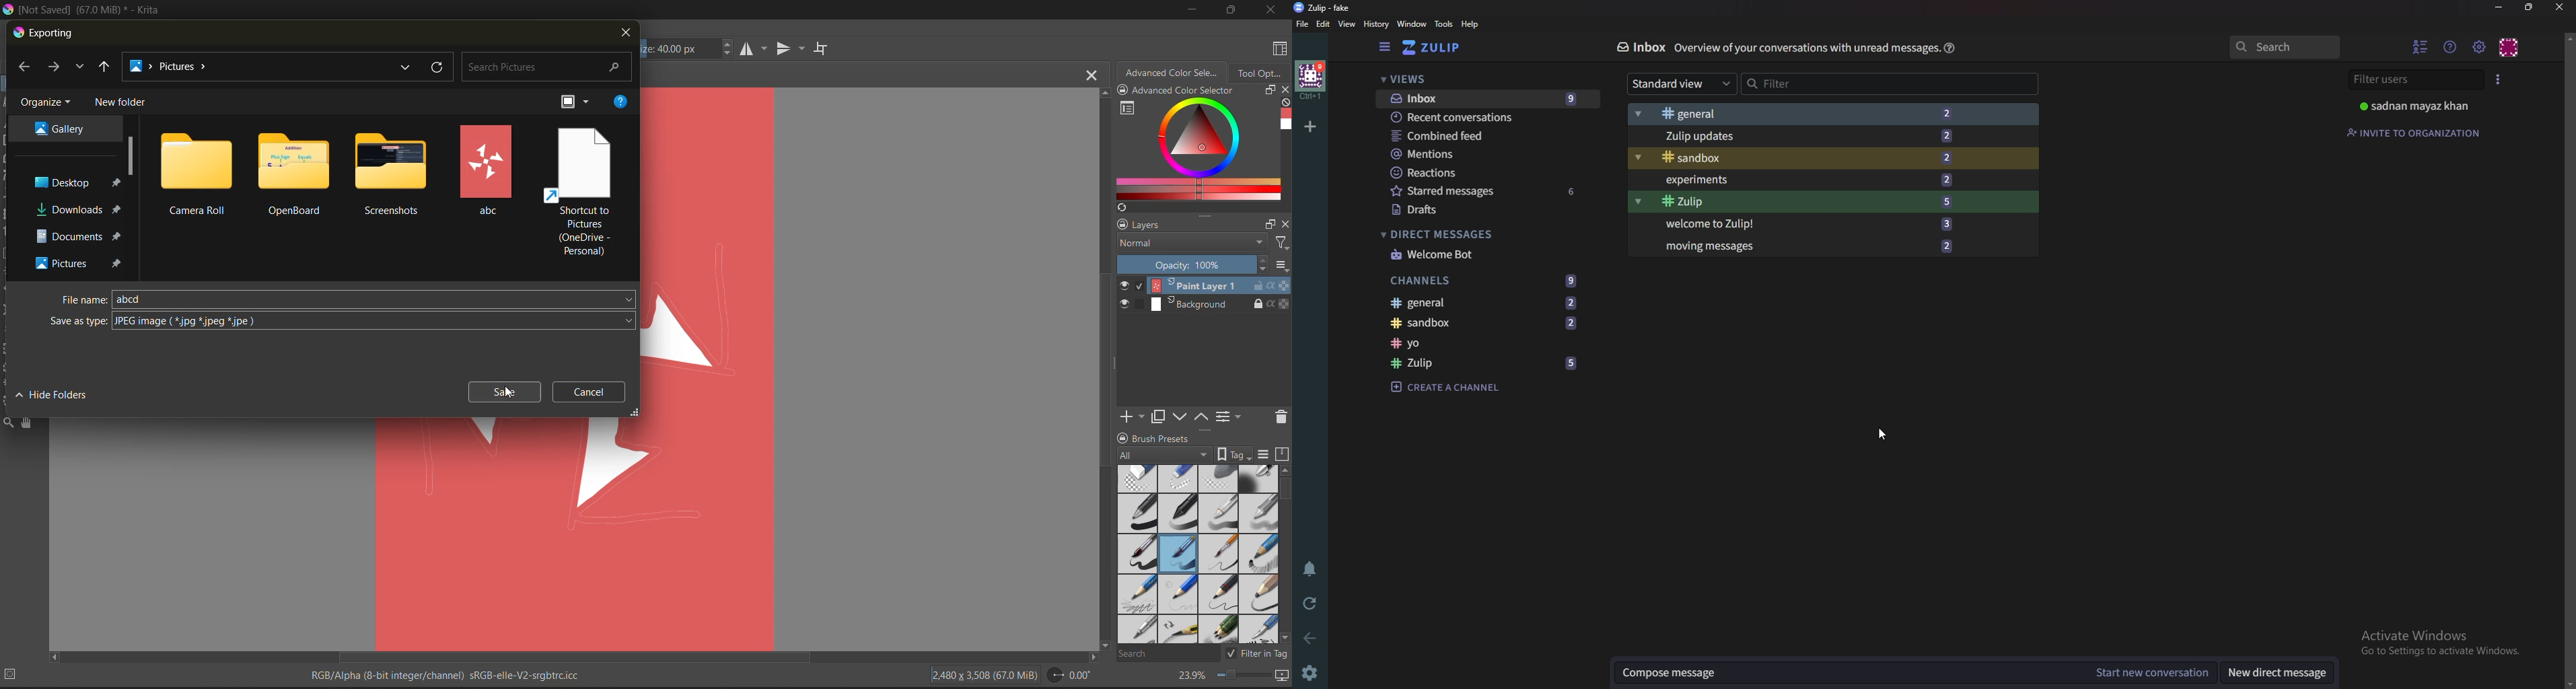  Describe the element at coordinates (2573, 359) in the screenshot. I see `Scroll bar` at that location.